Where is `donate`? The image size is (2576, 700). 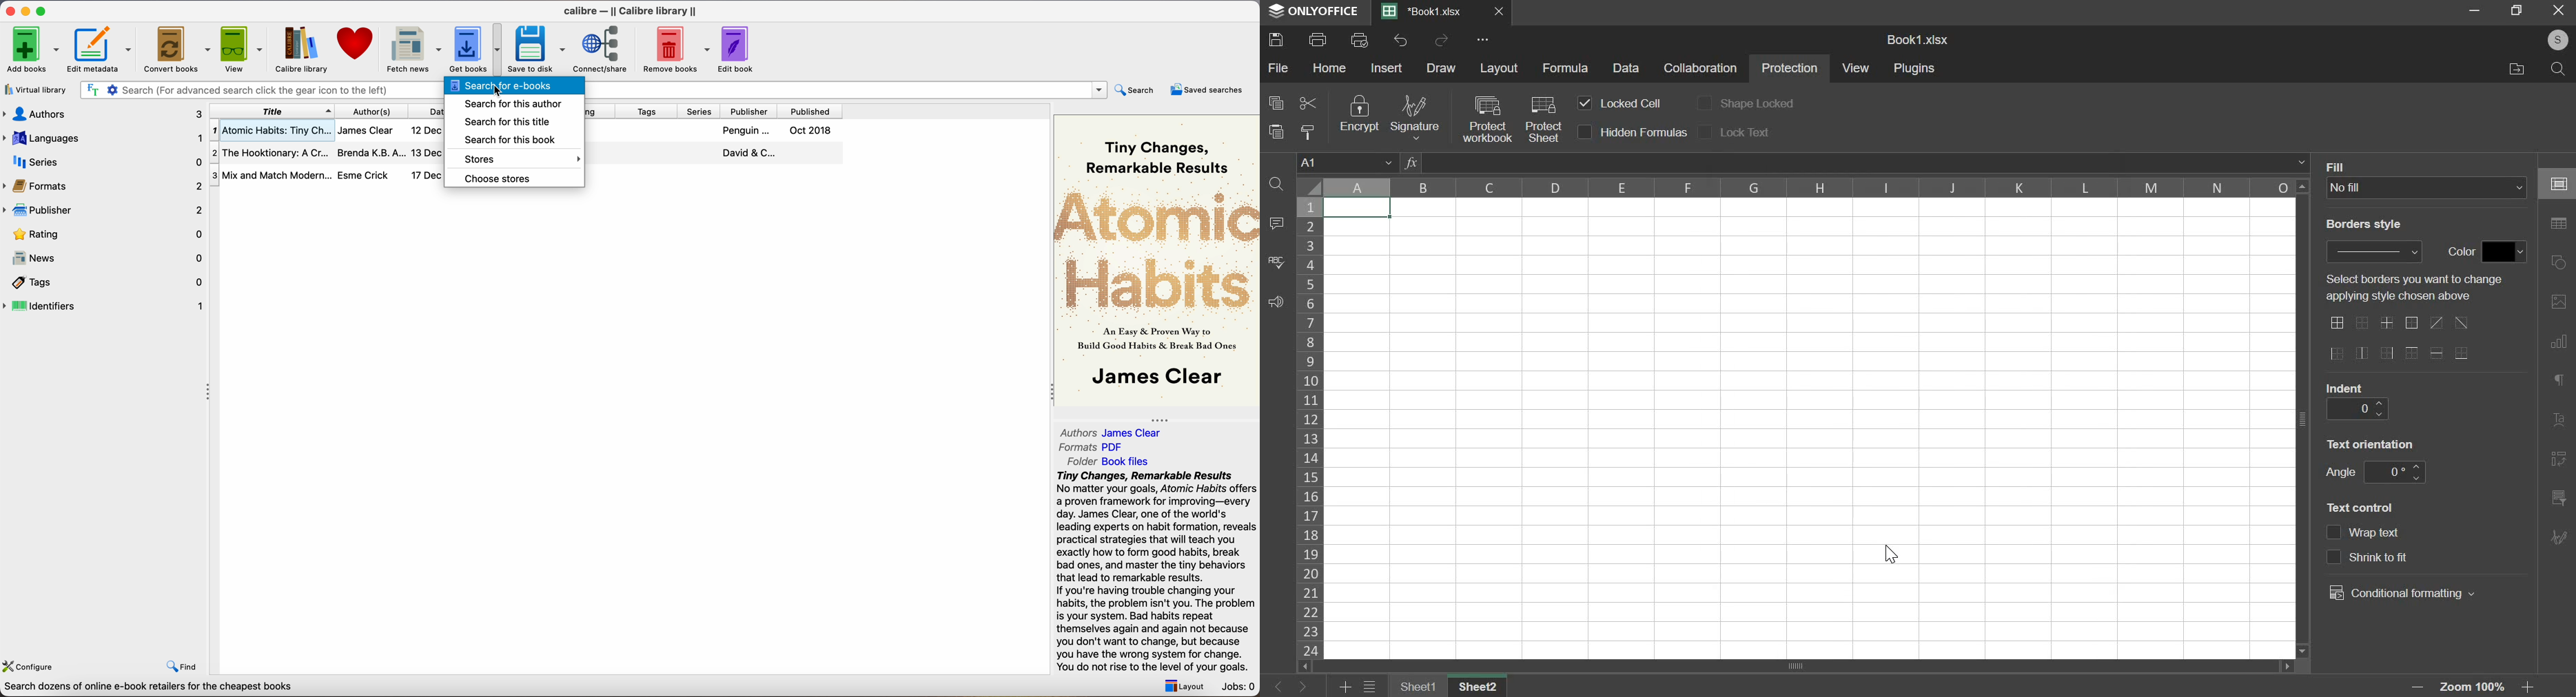
donate is located at coordinates (356, 43).